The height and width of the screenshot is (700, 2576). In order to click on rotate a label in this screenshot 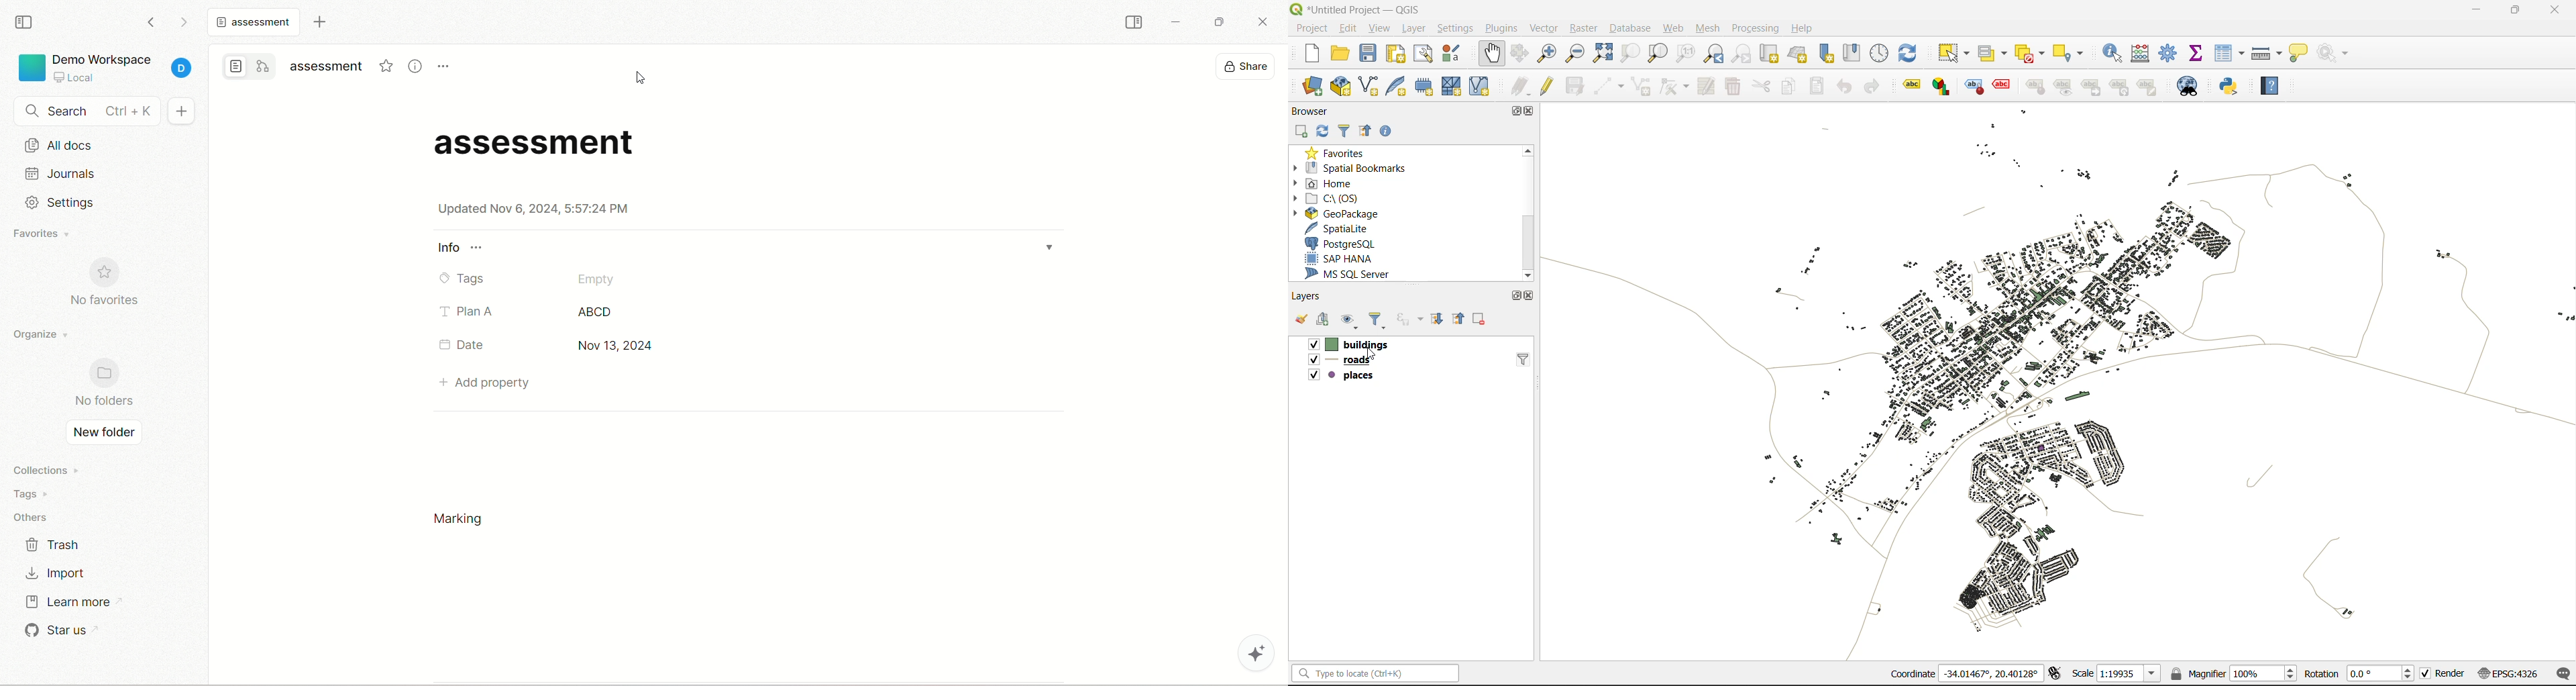, I will do `click(2119, 88)`.